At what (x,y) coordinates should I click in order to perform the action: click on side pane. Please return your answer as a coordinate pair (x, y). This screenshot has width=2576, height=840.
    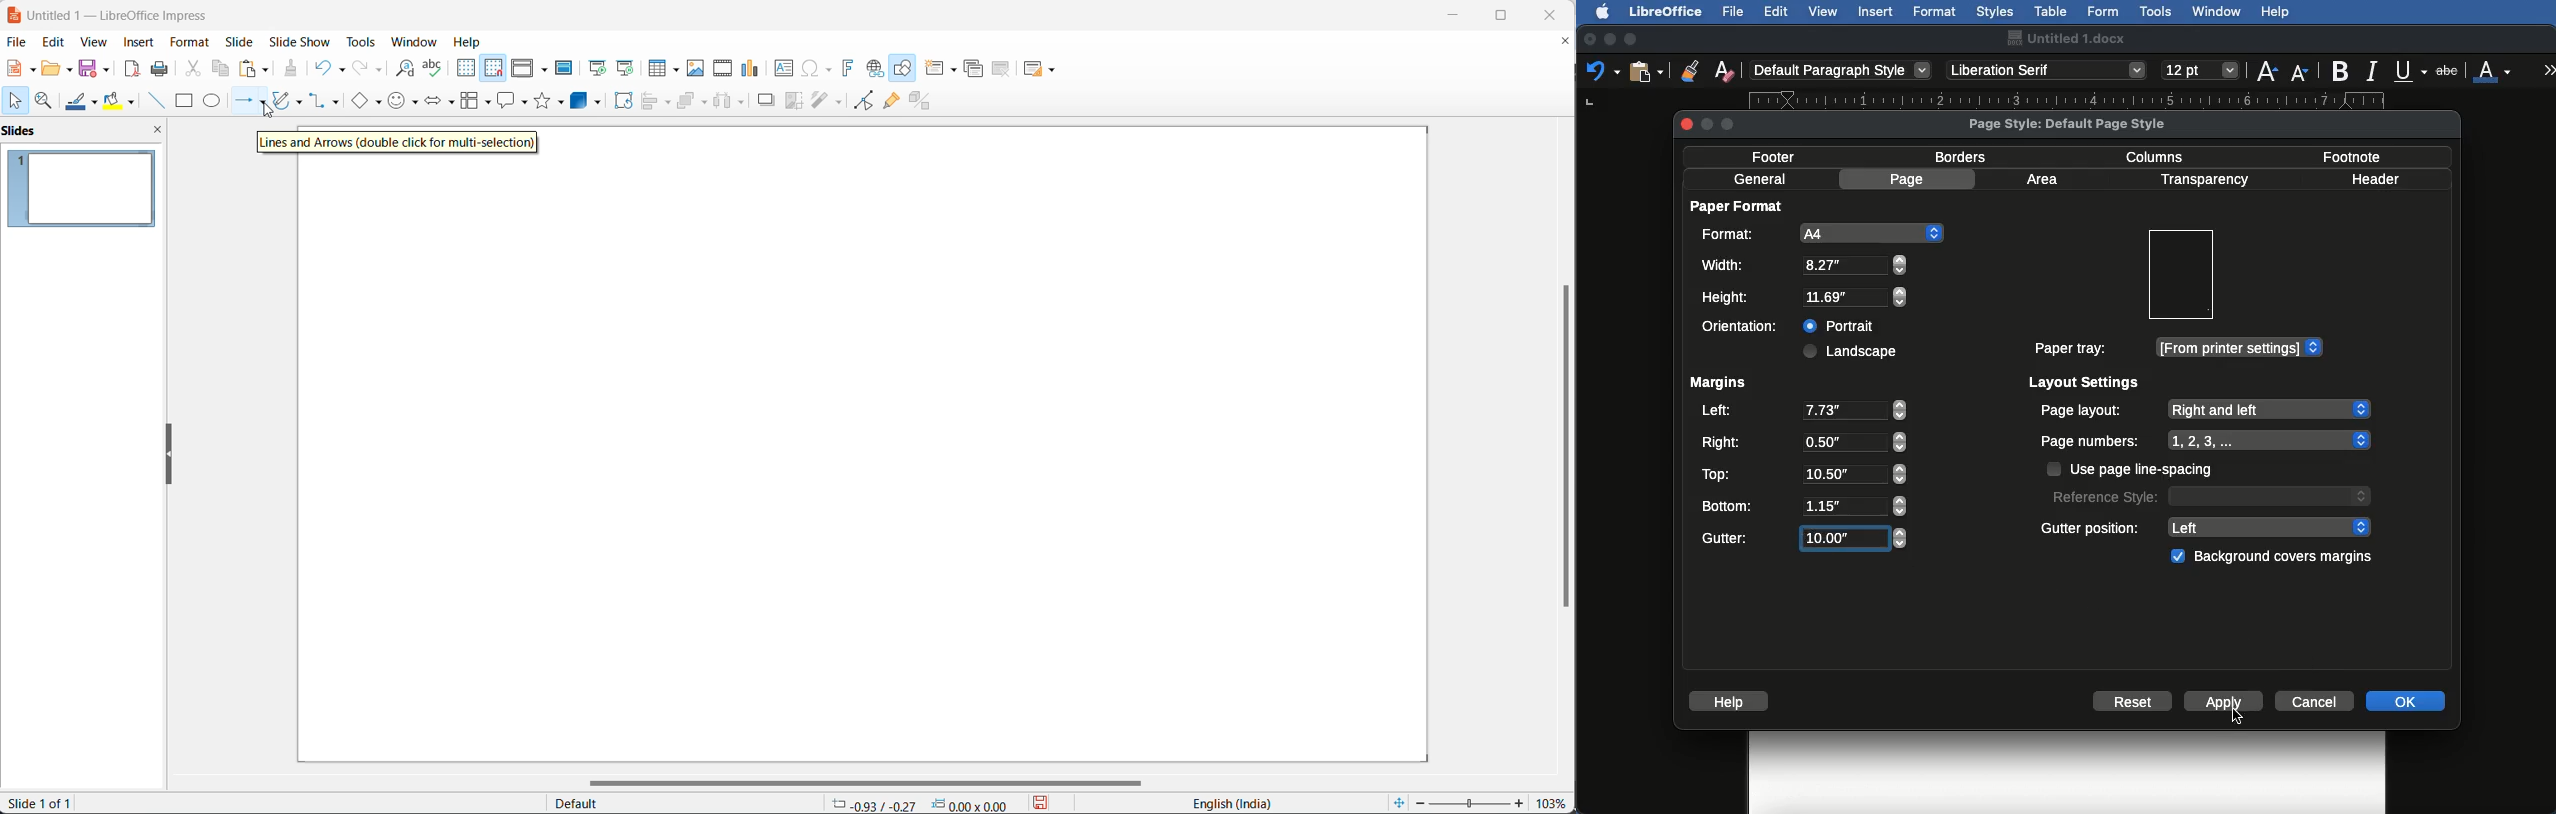
    Looking at the image, I should click on (86, 132).